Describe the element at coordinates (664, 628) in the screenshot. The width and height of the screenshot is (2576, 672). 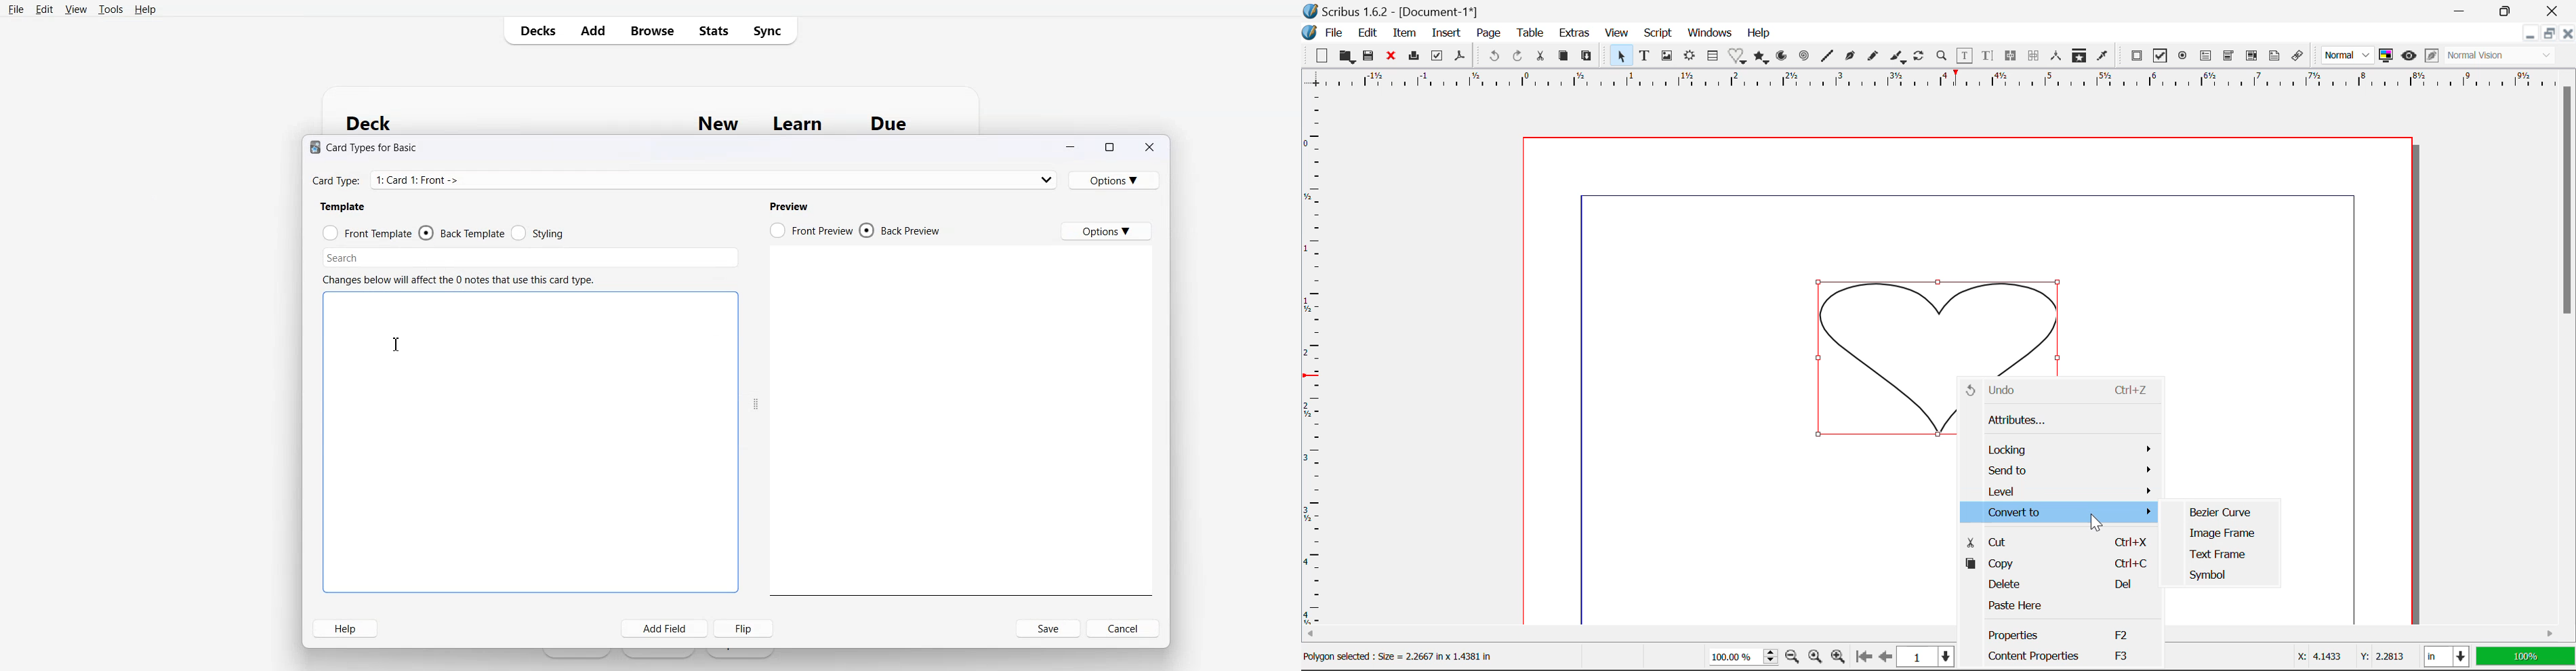
I see `Add field` at that location.